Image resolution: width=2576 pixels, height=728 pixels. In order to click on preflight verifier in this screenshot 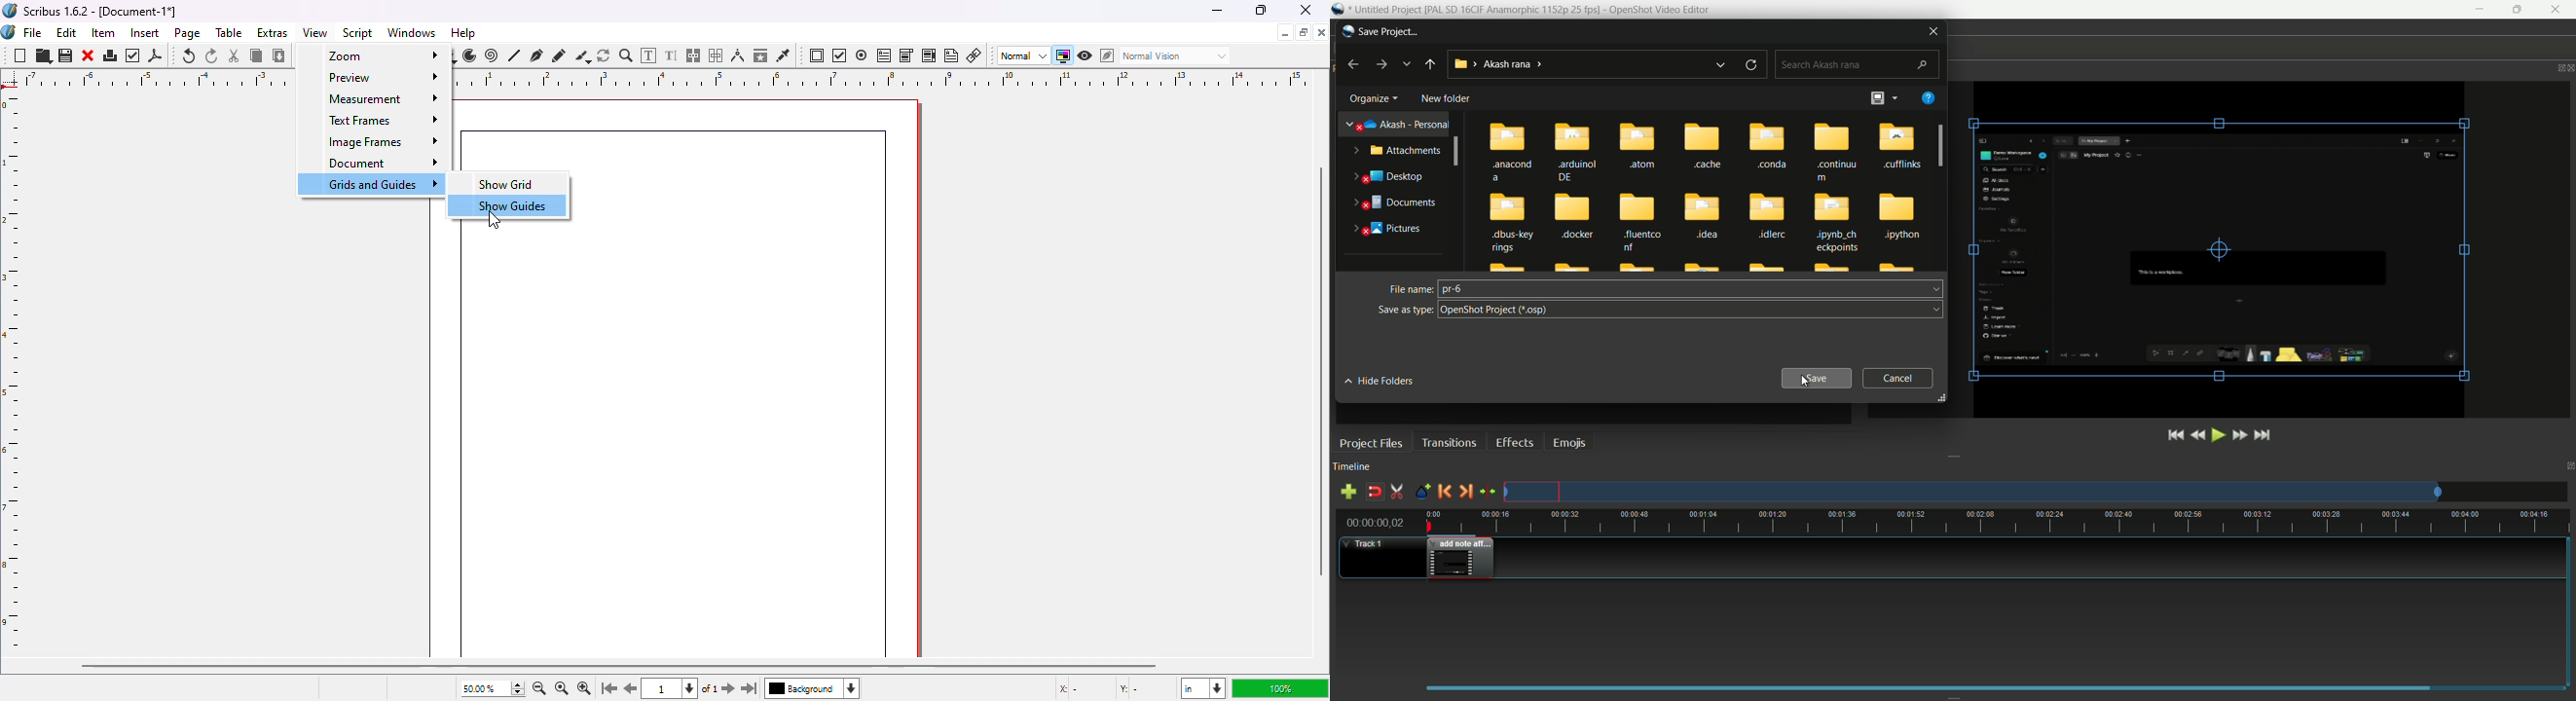, I will do `click(134, 55)`.